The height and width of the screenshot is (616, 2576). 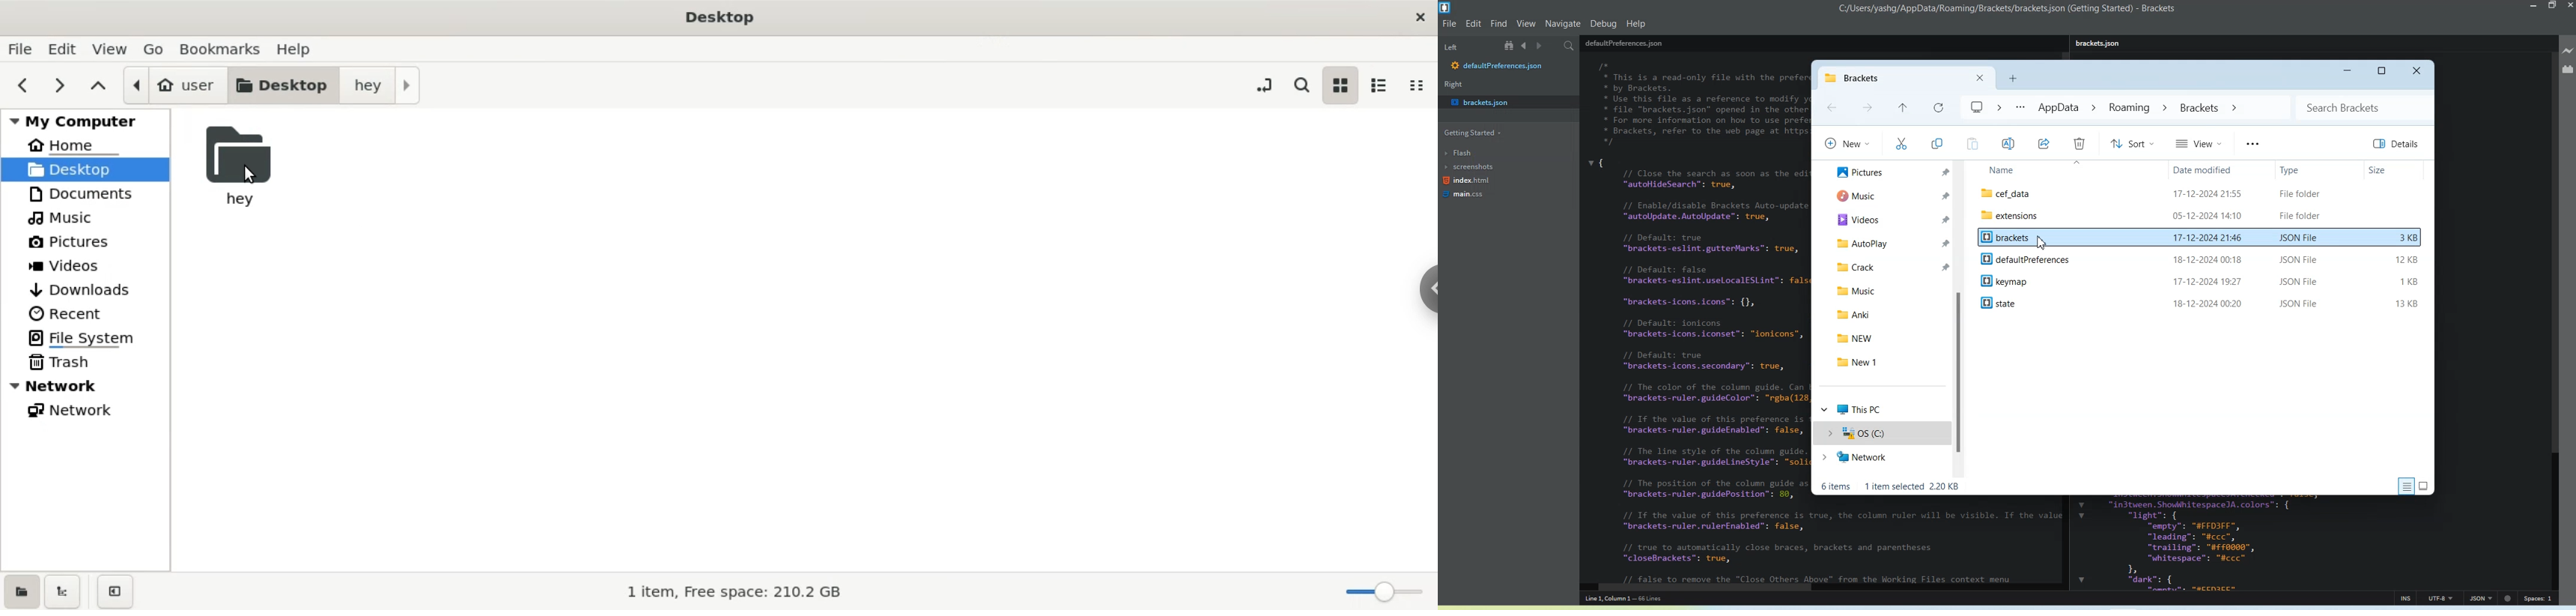 I want to click on Date modified, so click(x=2217, y=170).